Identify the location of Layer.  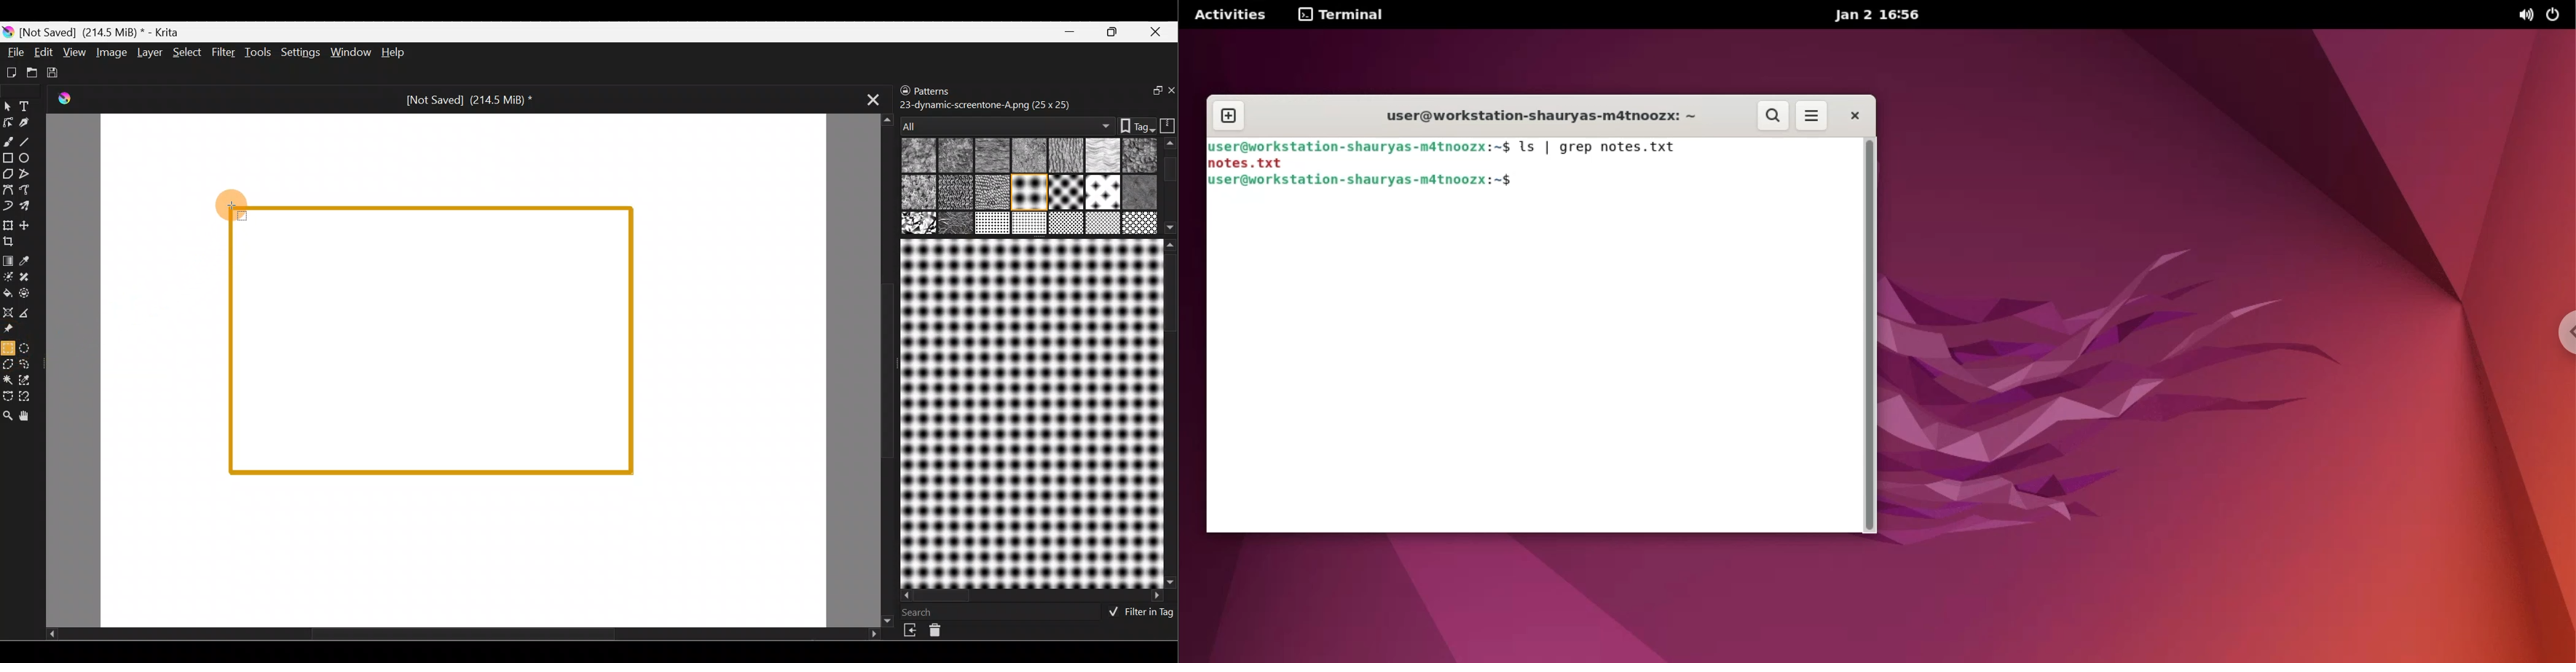
(149, 52).